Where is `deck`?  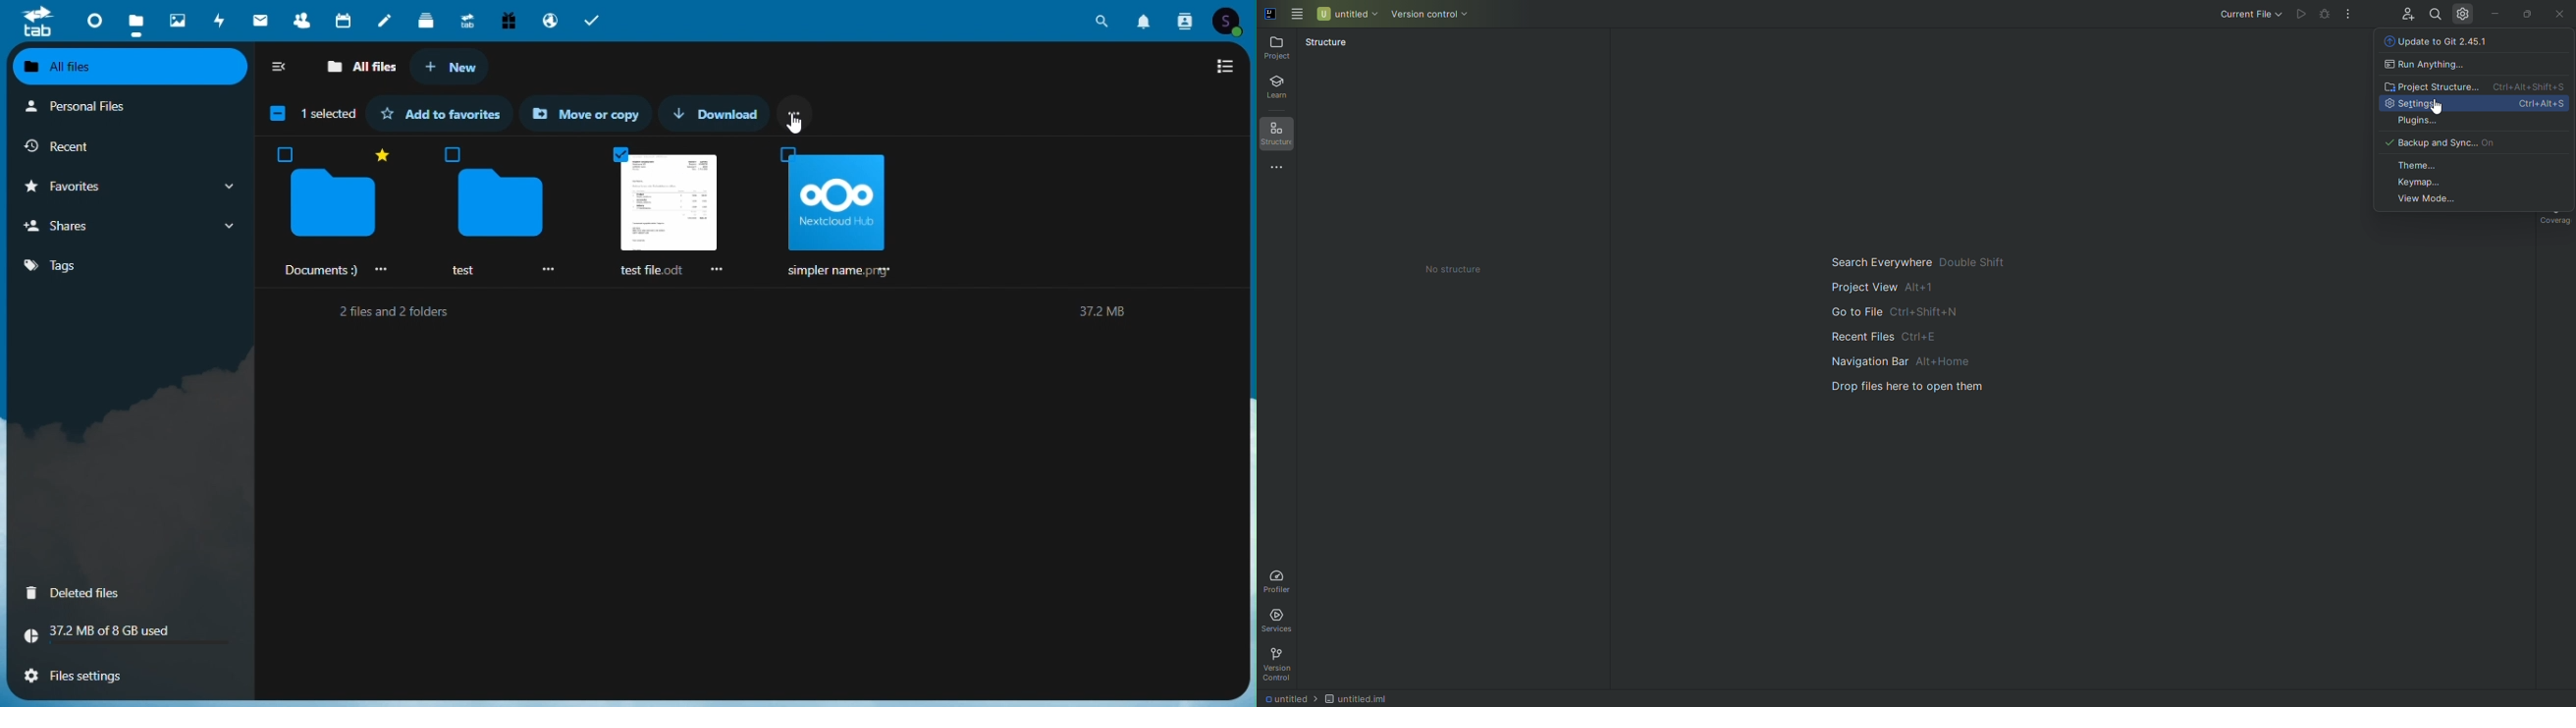 deck is located at coordinates (426, 21).